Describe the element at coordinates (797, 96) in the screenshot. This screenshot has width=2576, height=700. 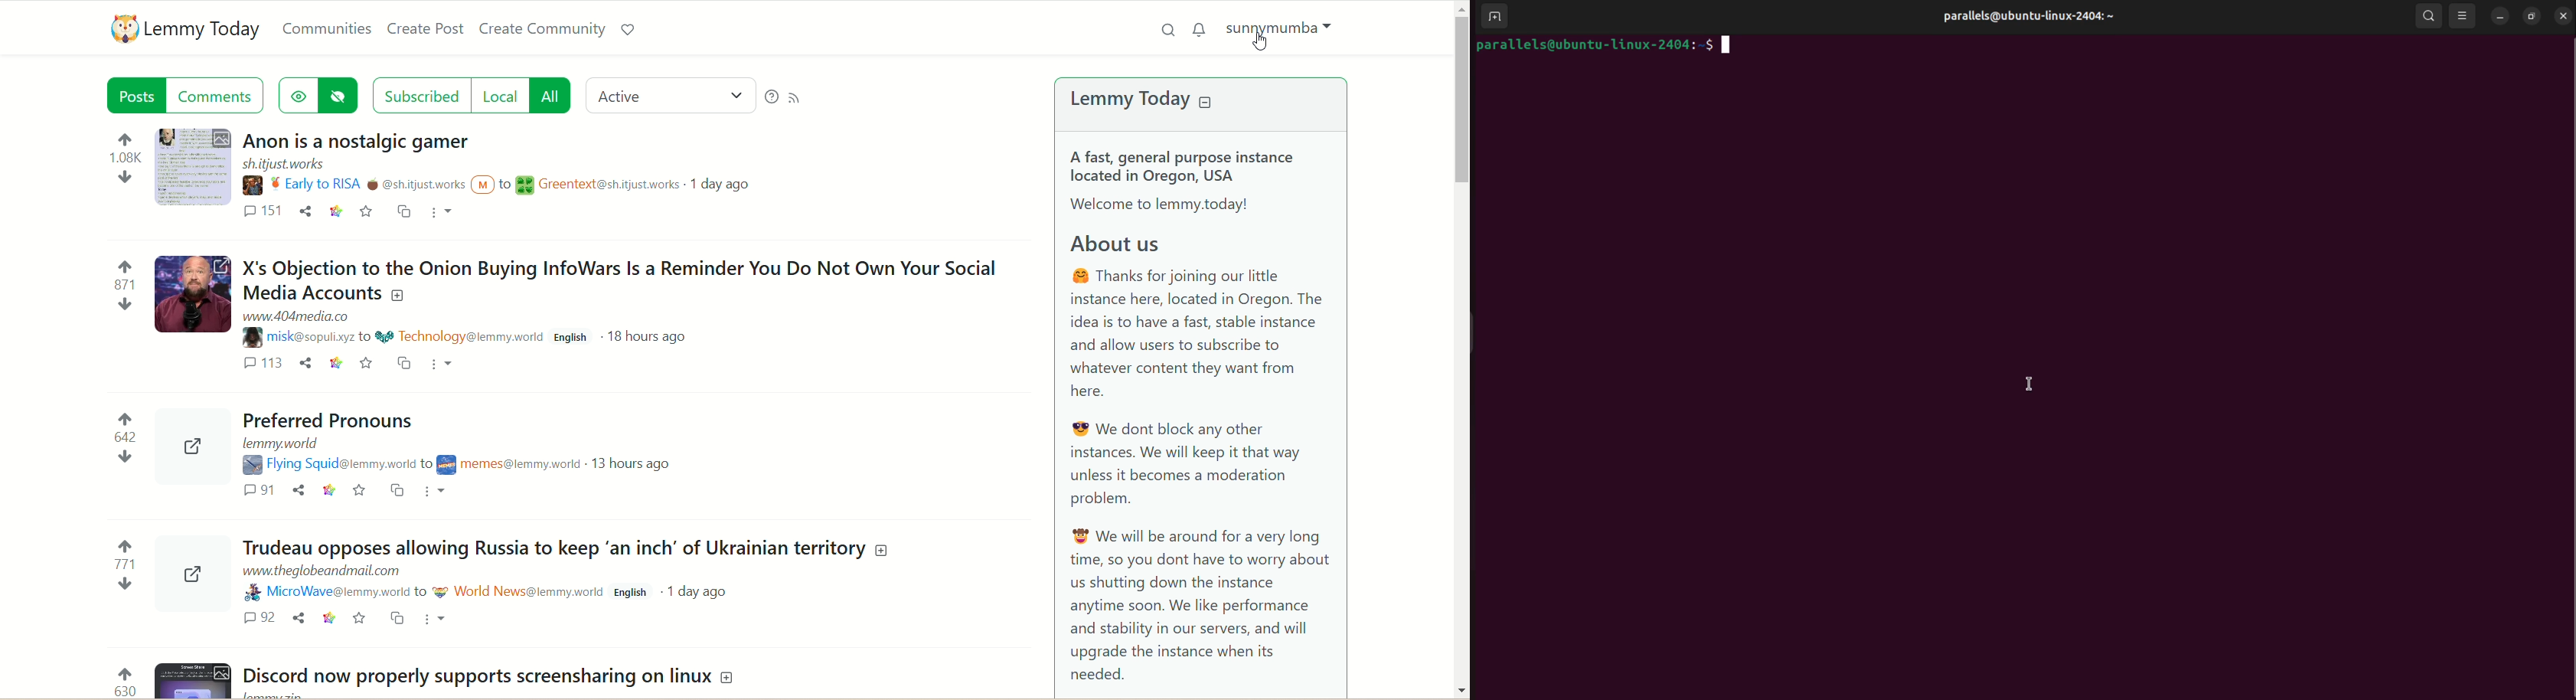
I see `RSS` at that location.